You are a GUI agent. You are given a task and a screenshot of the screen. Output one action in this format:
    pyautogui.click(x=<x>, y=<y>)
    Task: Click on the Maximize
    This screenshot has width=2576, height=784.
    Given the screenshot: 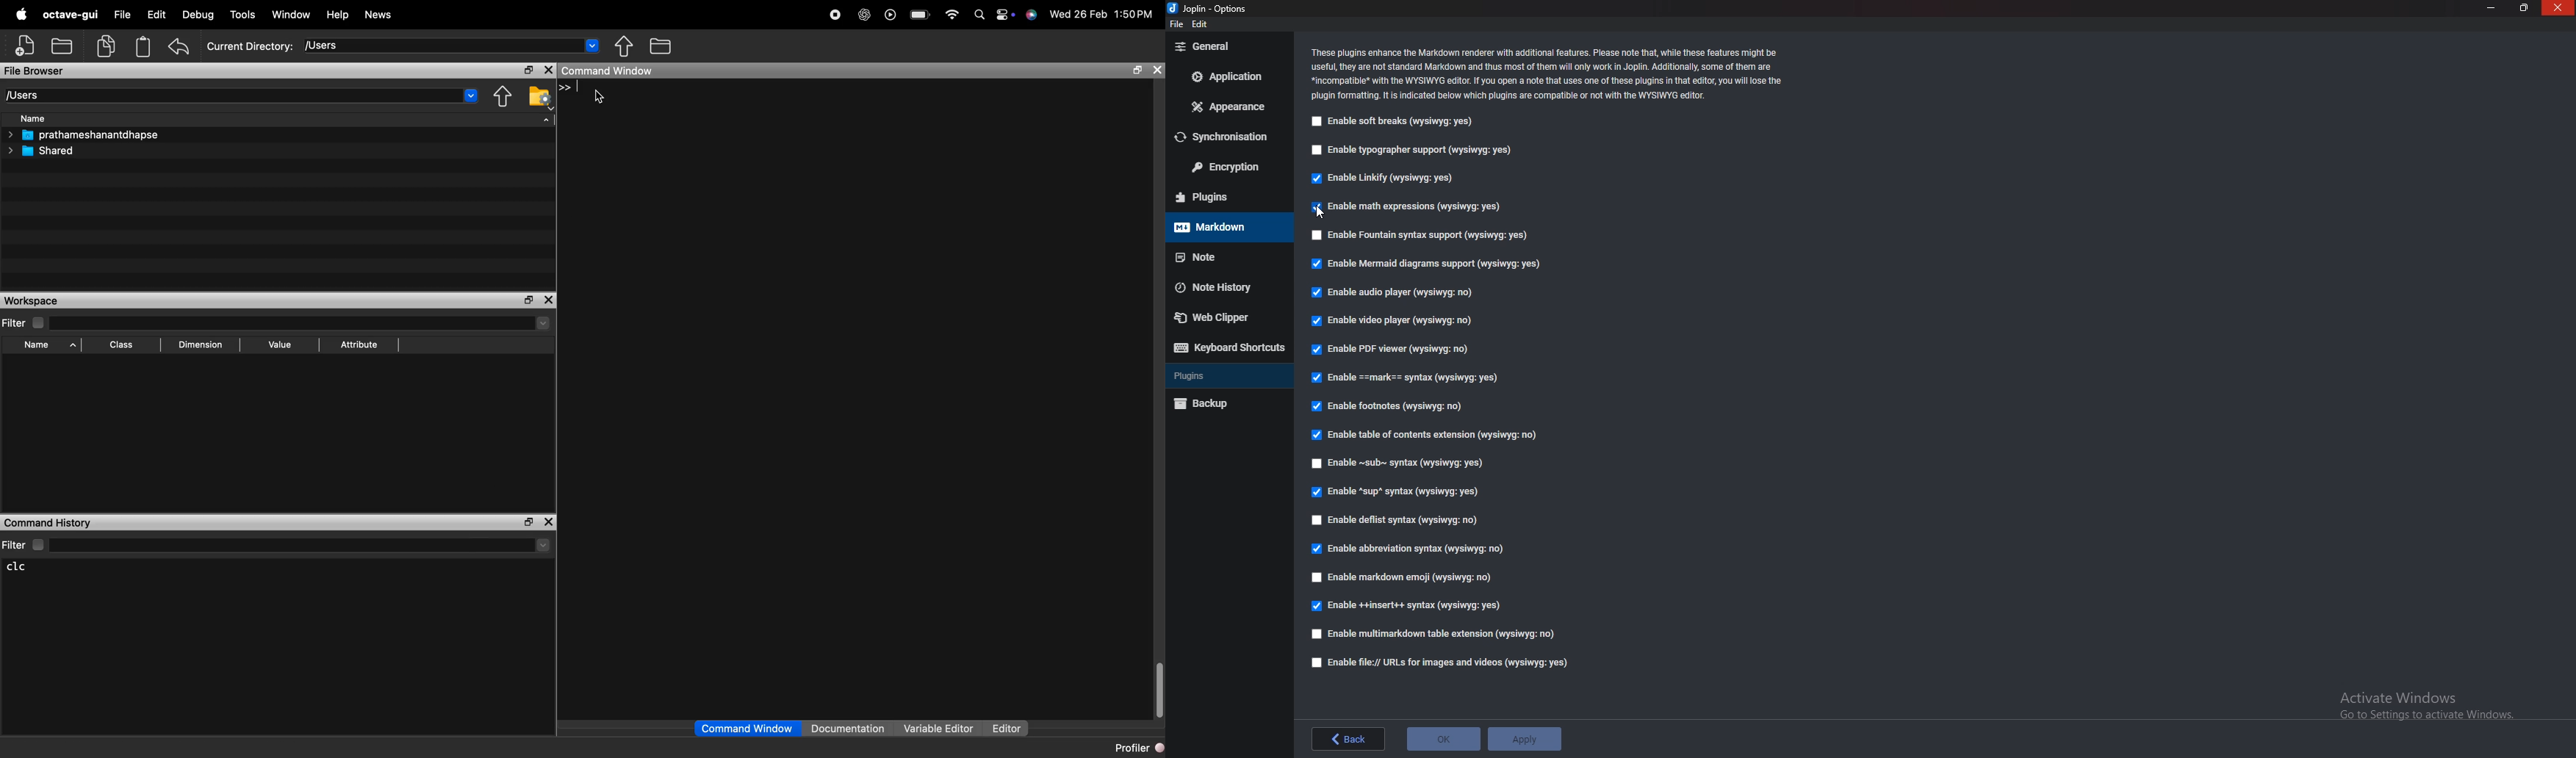 What is the action you would take?
    pyautogui.click(x=529, y=523)
    